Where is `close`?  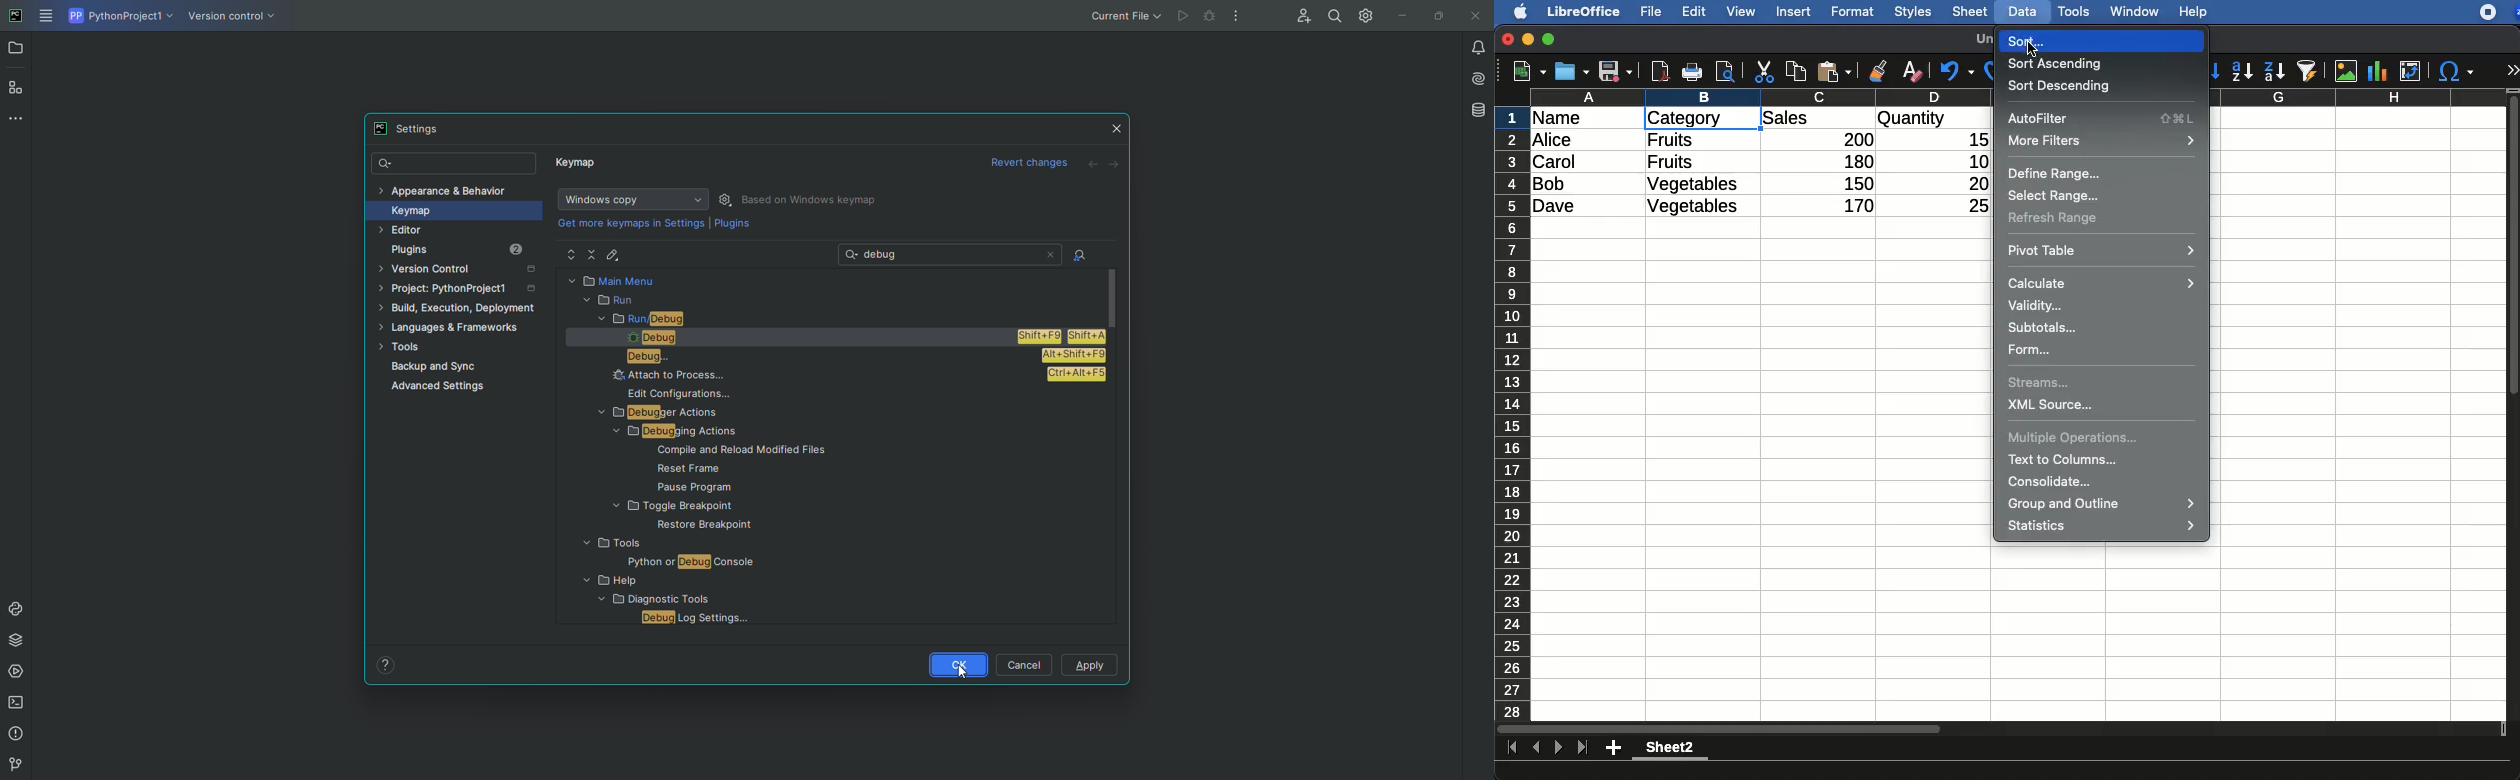
close is located at coordinates (1509, 41).